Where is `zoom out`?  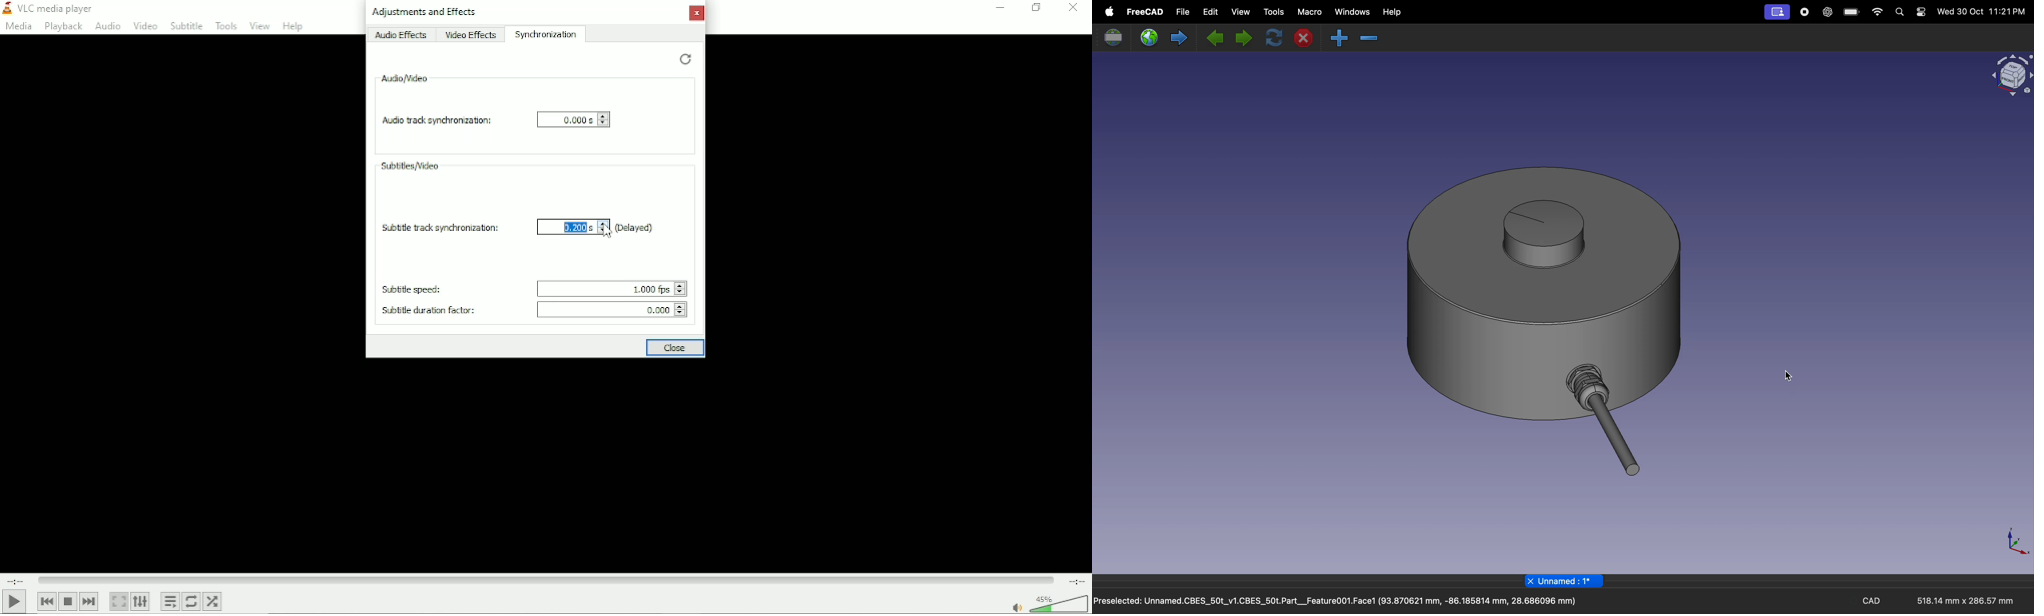 zoom out is located at coordinates (1338, 38).